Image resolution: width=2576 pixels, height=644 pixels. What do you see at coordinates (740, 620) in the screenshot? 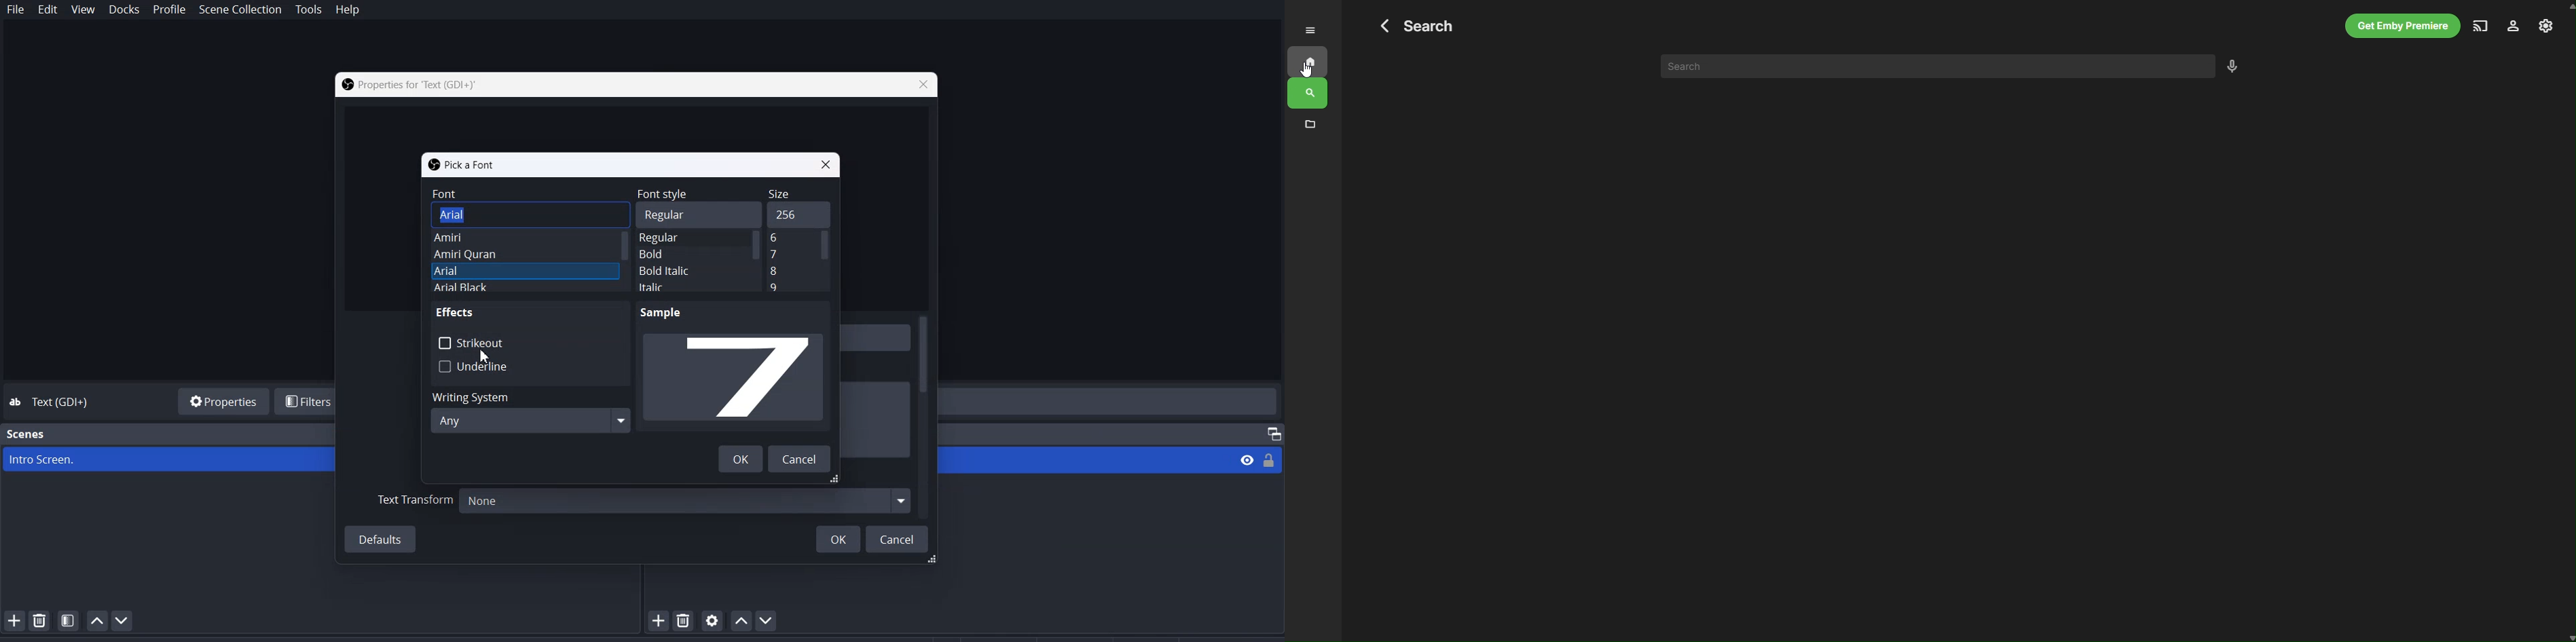
I see `Move Source Up` at bounding box center [740, 620].